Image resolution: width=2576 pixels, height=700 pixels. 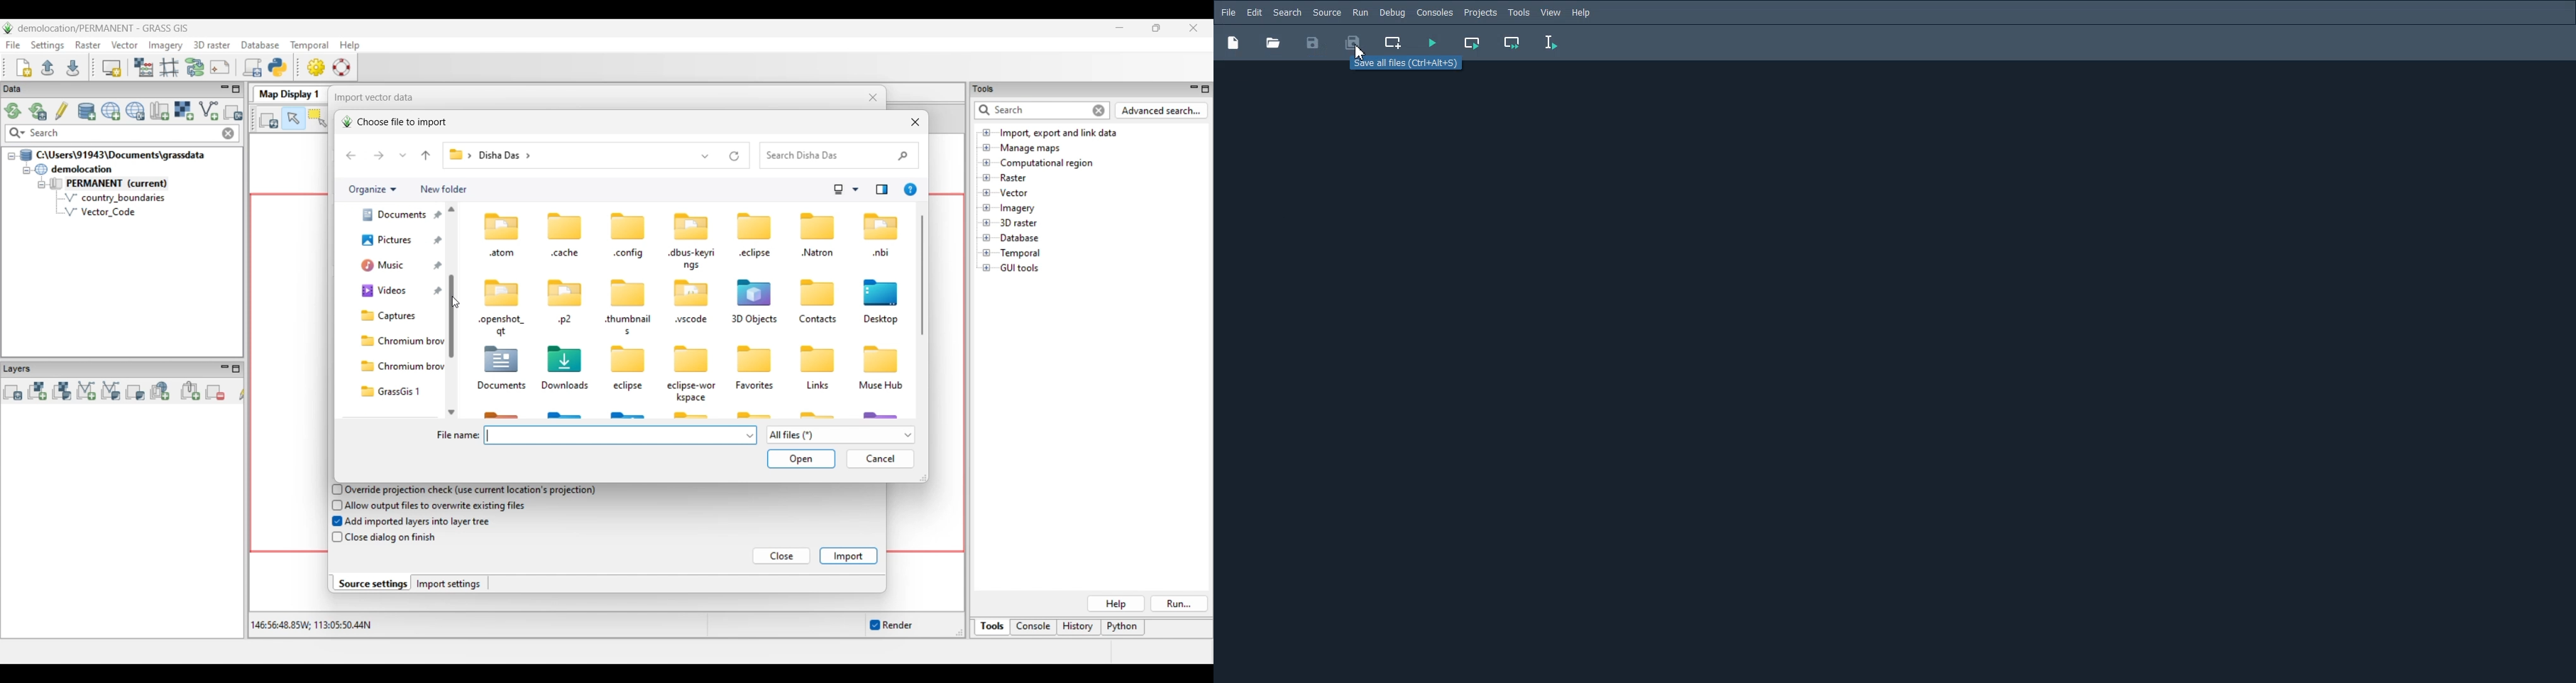 I want to click on | Import vector data, so click(x=370, y=97).